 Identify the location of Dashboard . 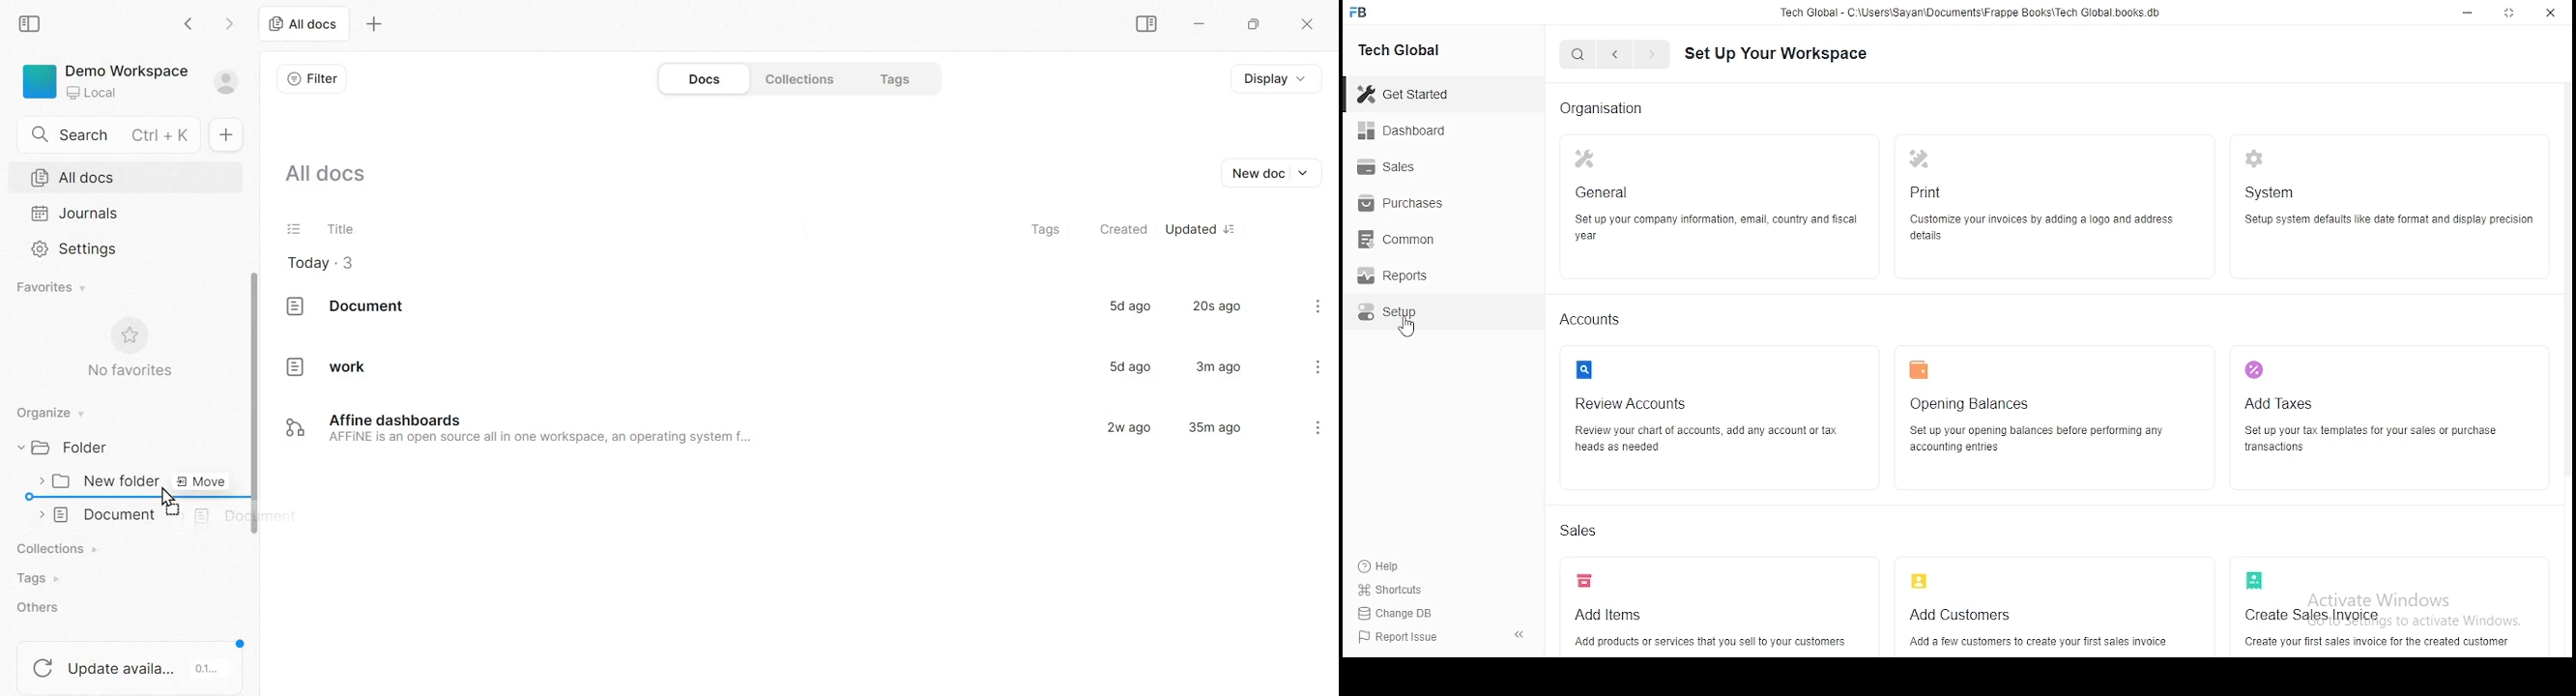
(1421, 130).